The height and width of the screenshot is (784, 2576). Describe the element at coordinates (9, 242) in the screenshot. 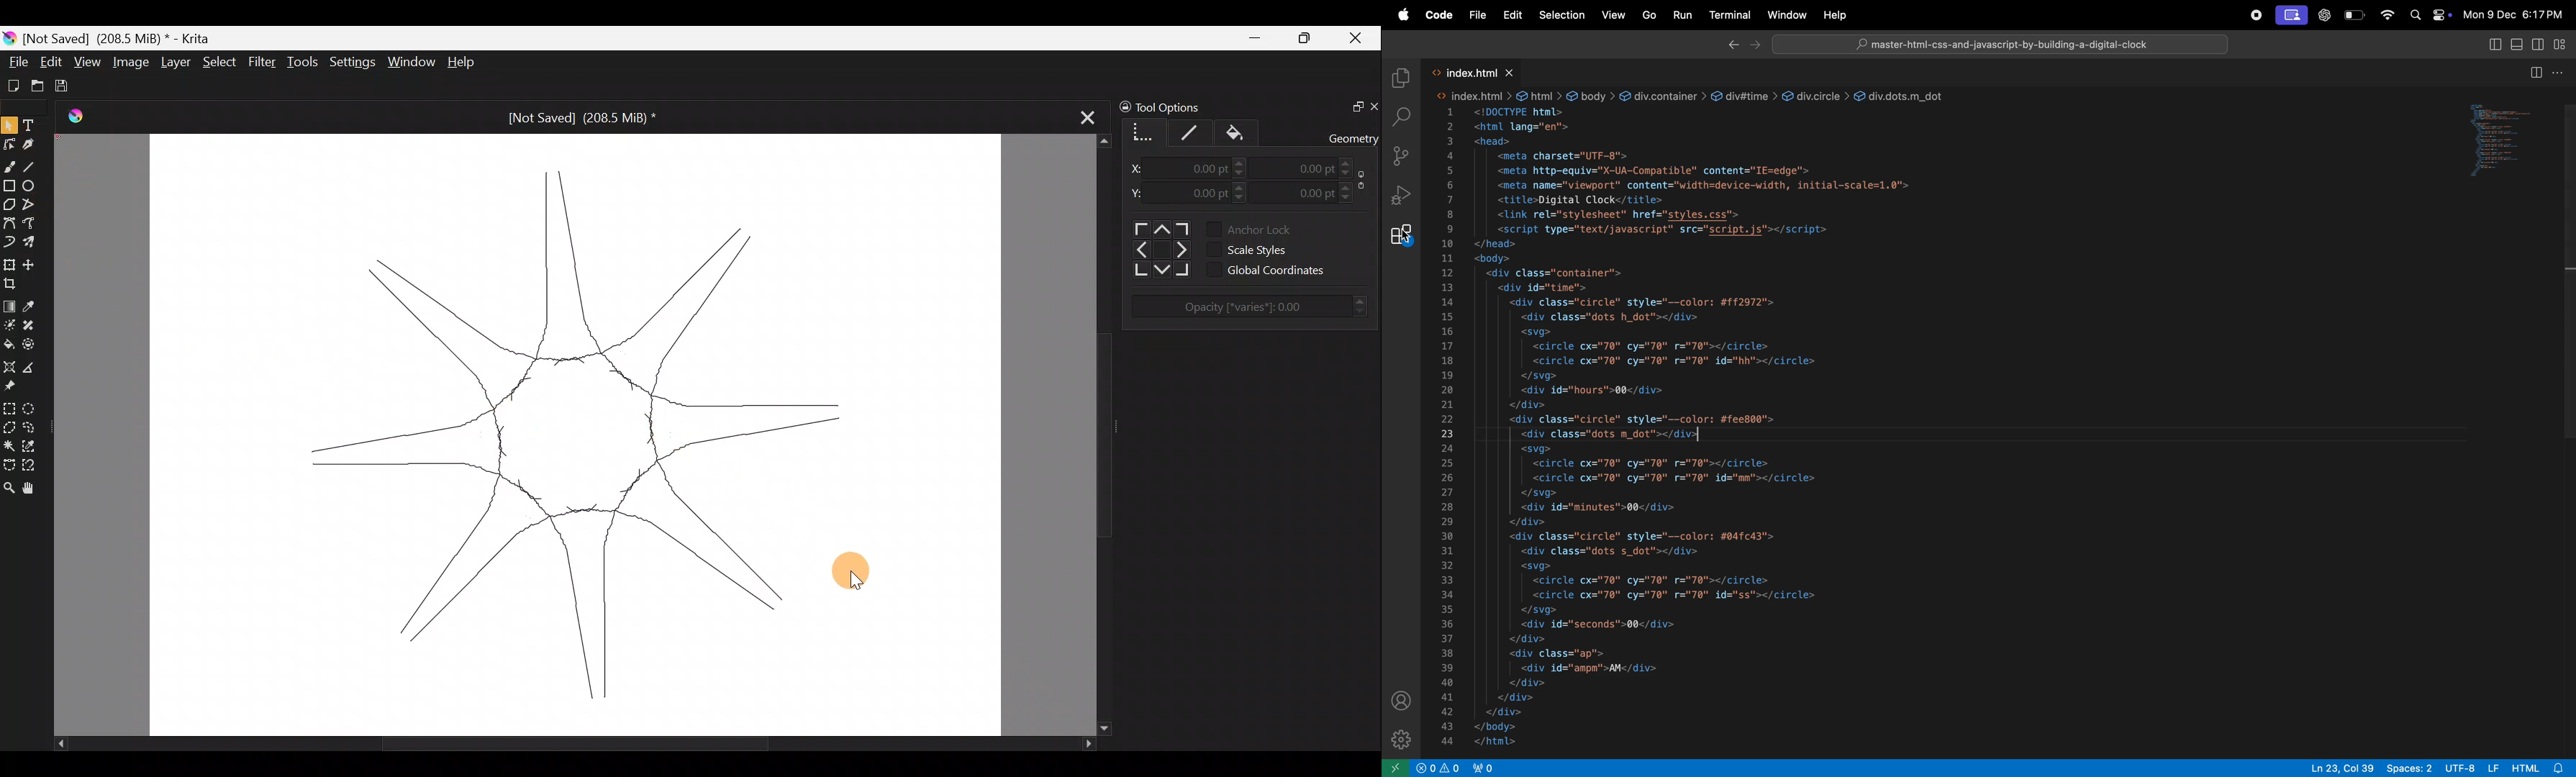

I see `Dynamic brush tool` at that location.